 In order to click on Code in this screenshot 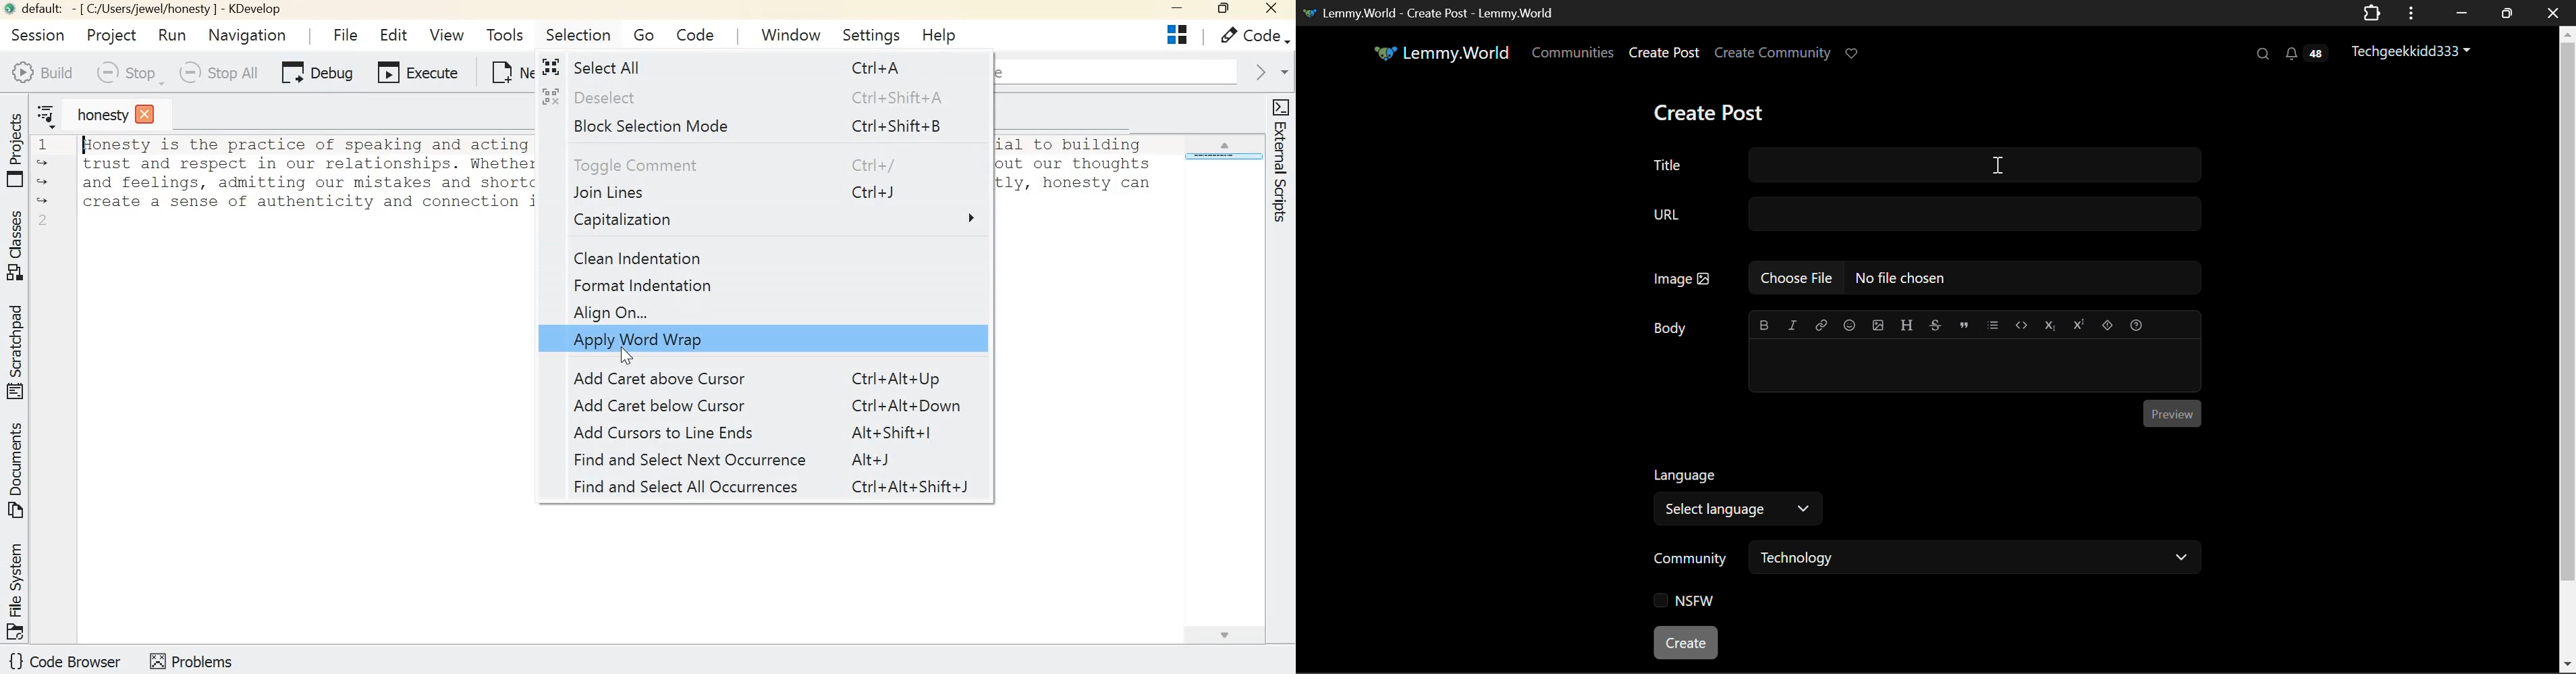, I will do `click(1250, 36)`.